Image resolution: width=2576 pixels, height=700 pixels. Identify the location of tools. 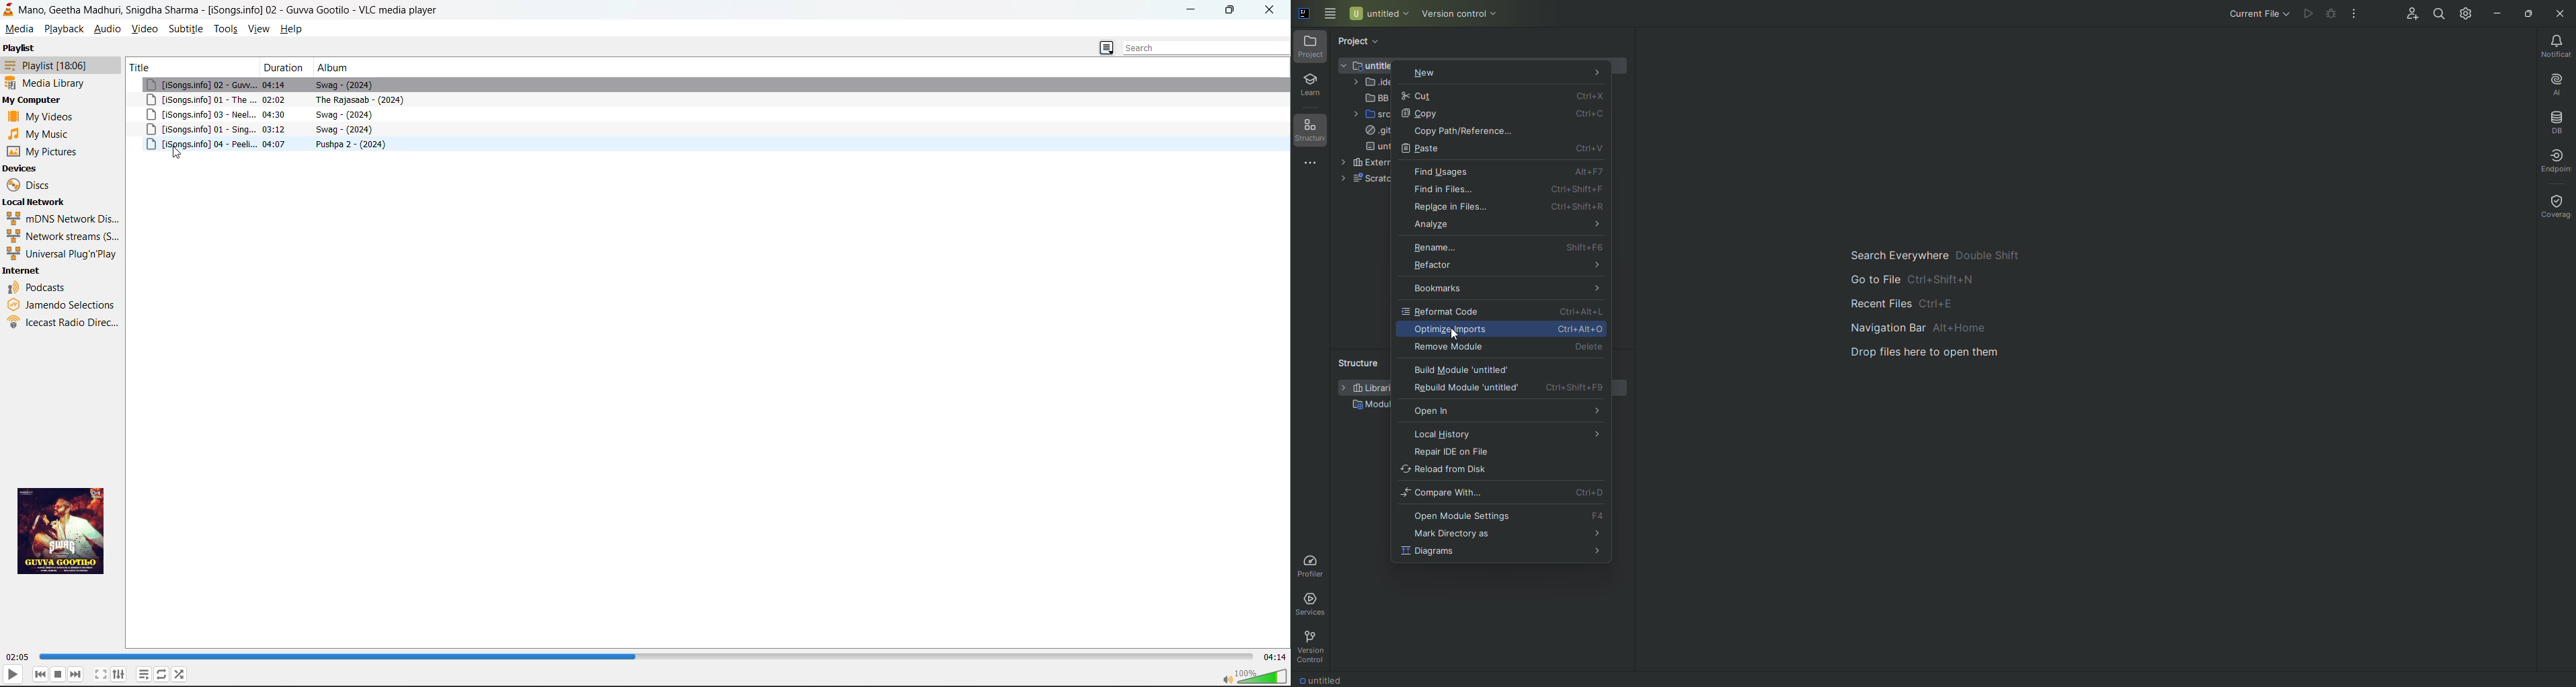
(226, 28).